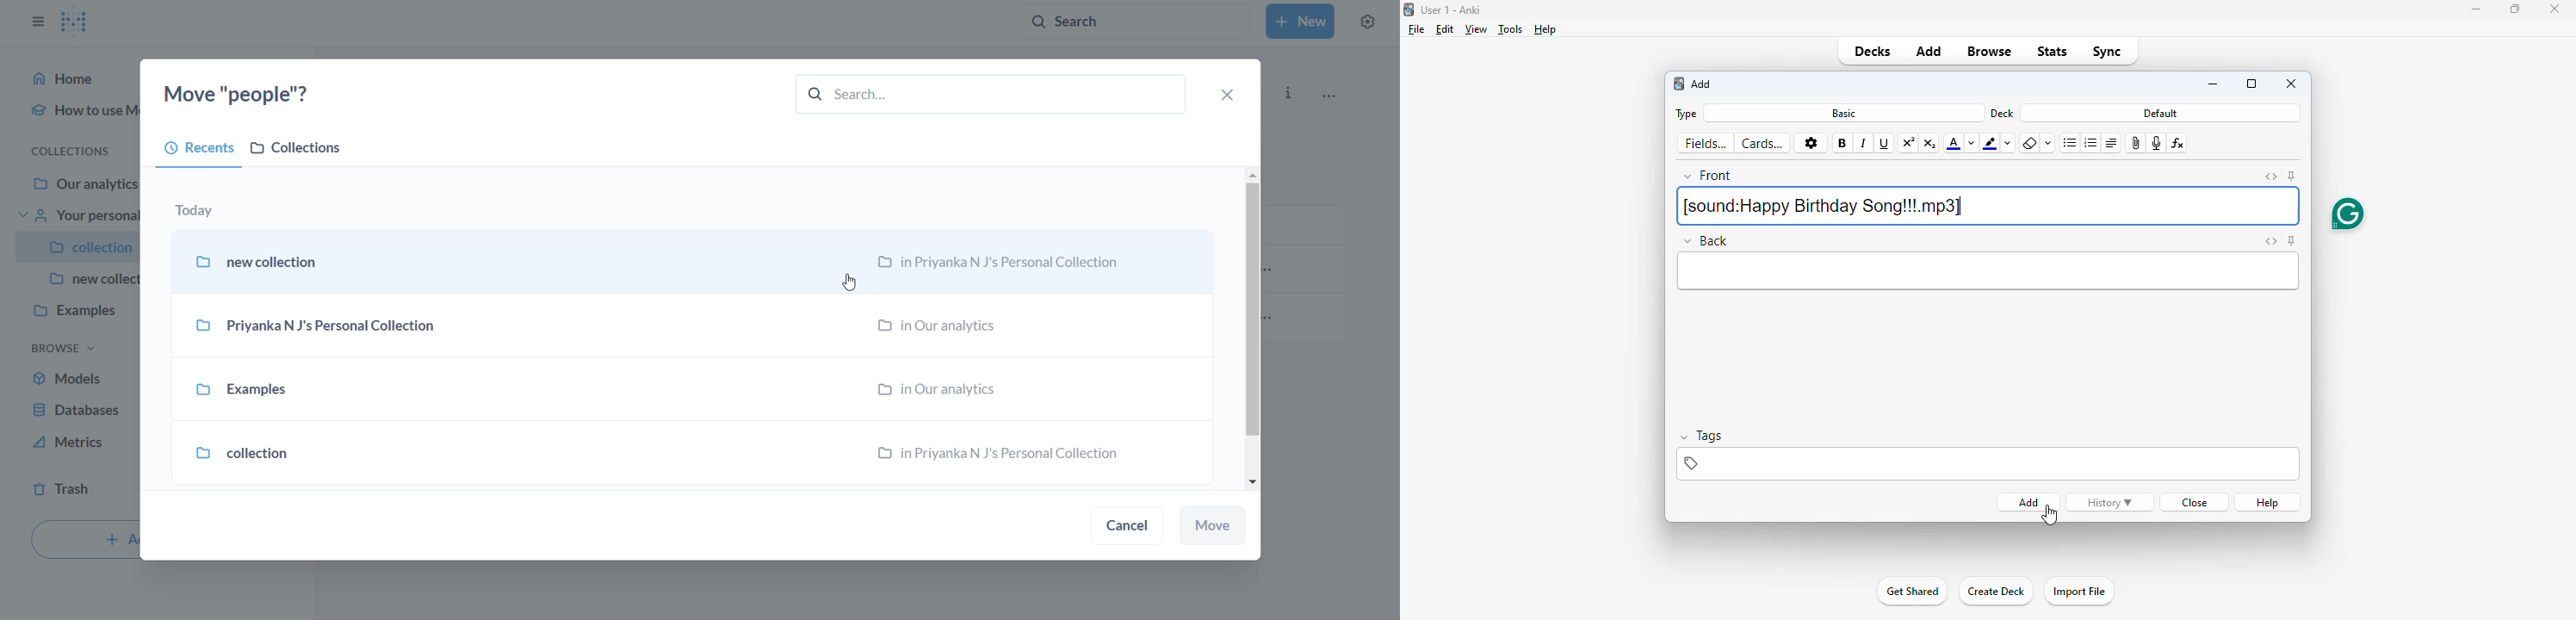  I want to click on edit, so click(1446, 28).